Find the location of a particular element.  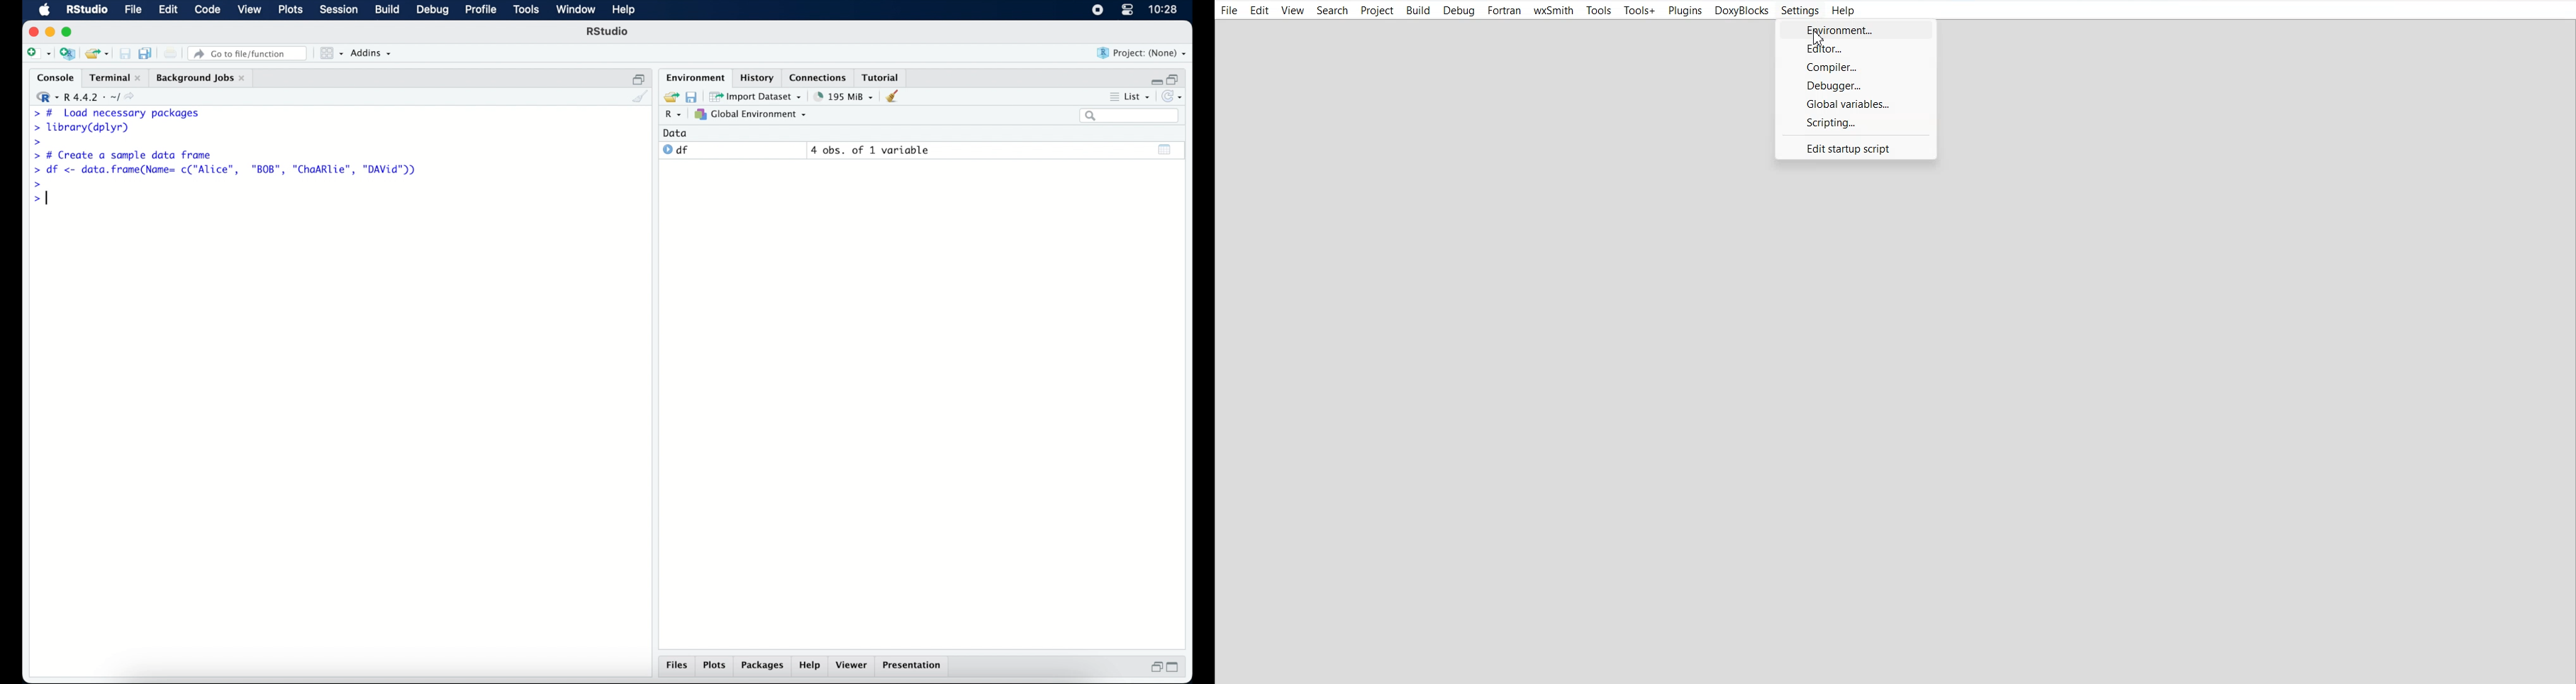

Plugins is located at coordinates (1684, 11).